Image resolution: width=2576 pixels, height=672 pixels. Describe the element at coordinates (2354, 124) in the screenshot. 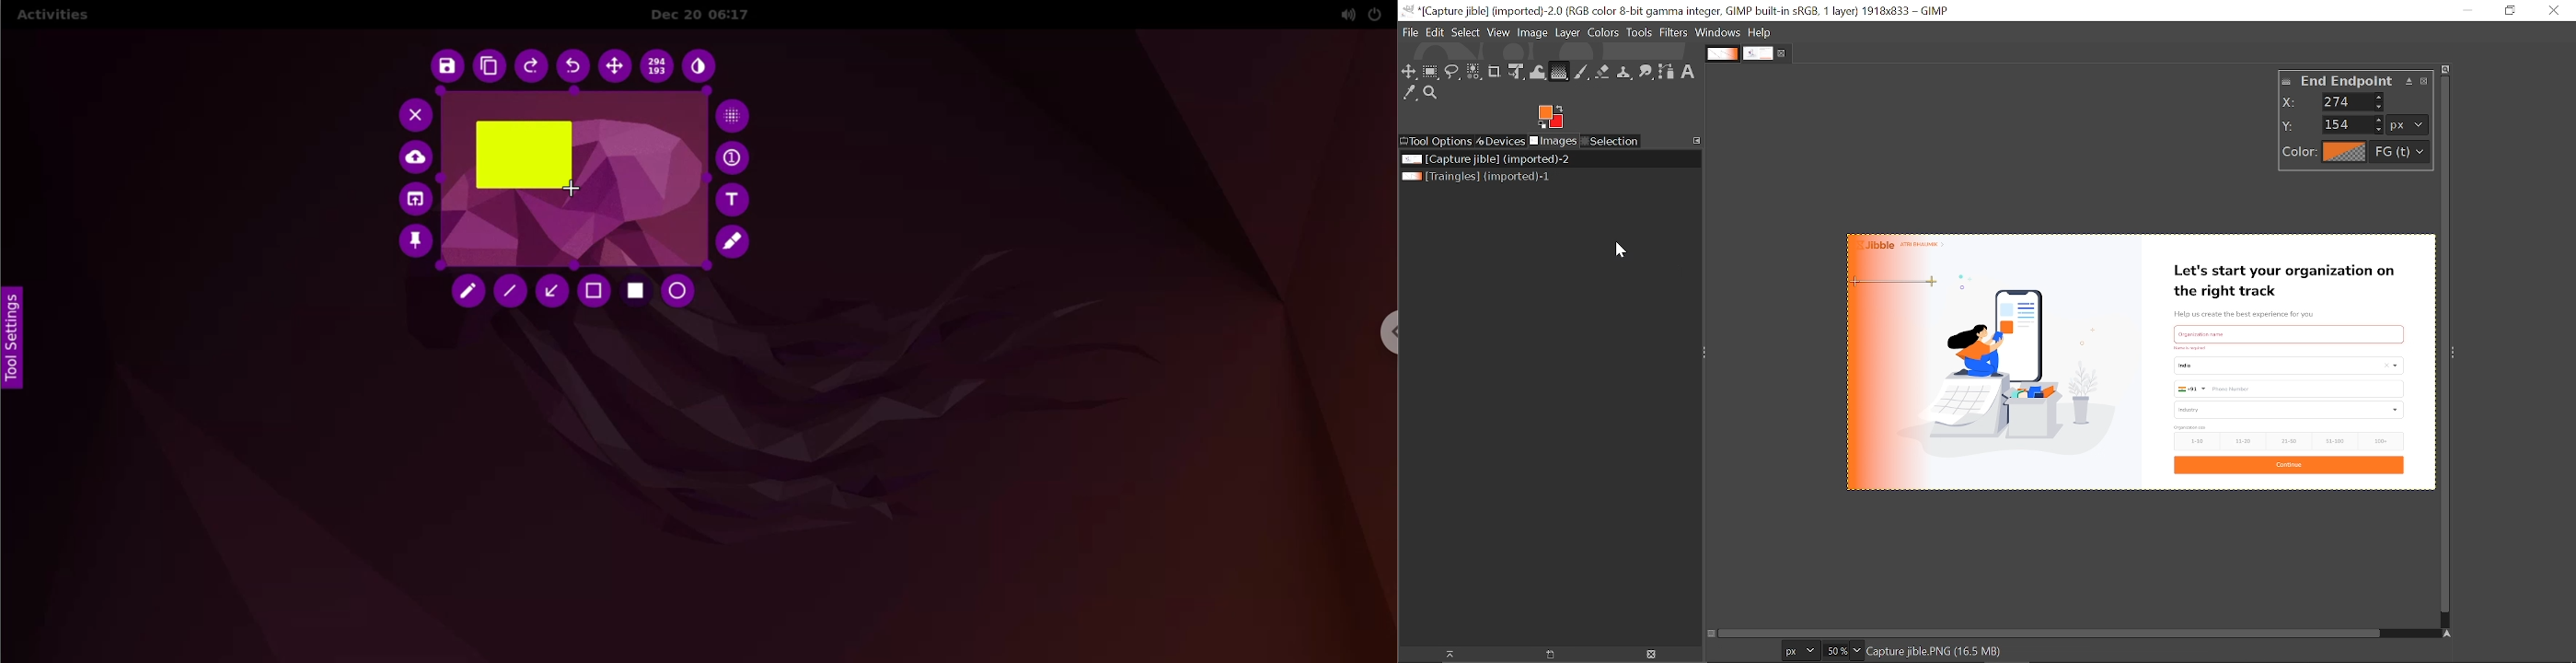

I see `y values` at that location.